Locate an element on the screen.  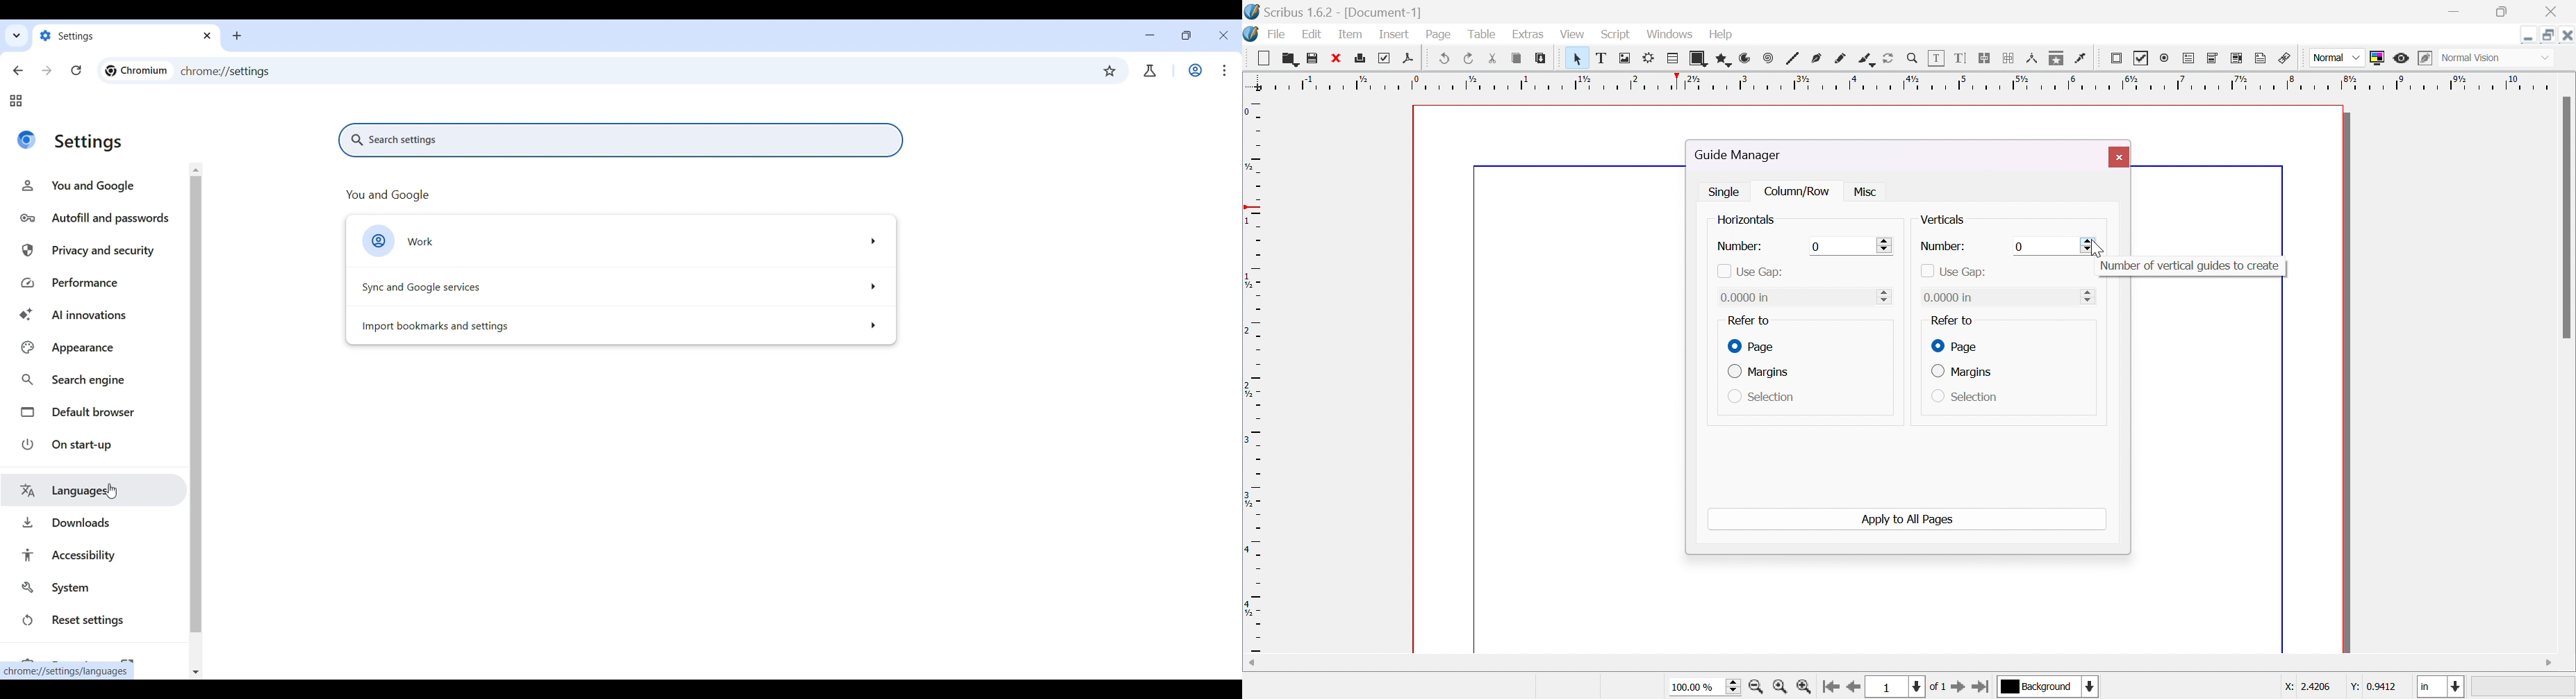
text frame is located at coordinates (1601, 59).